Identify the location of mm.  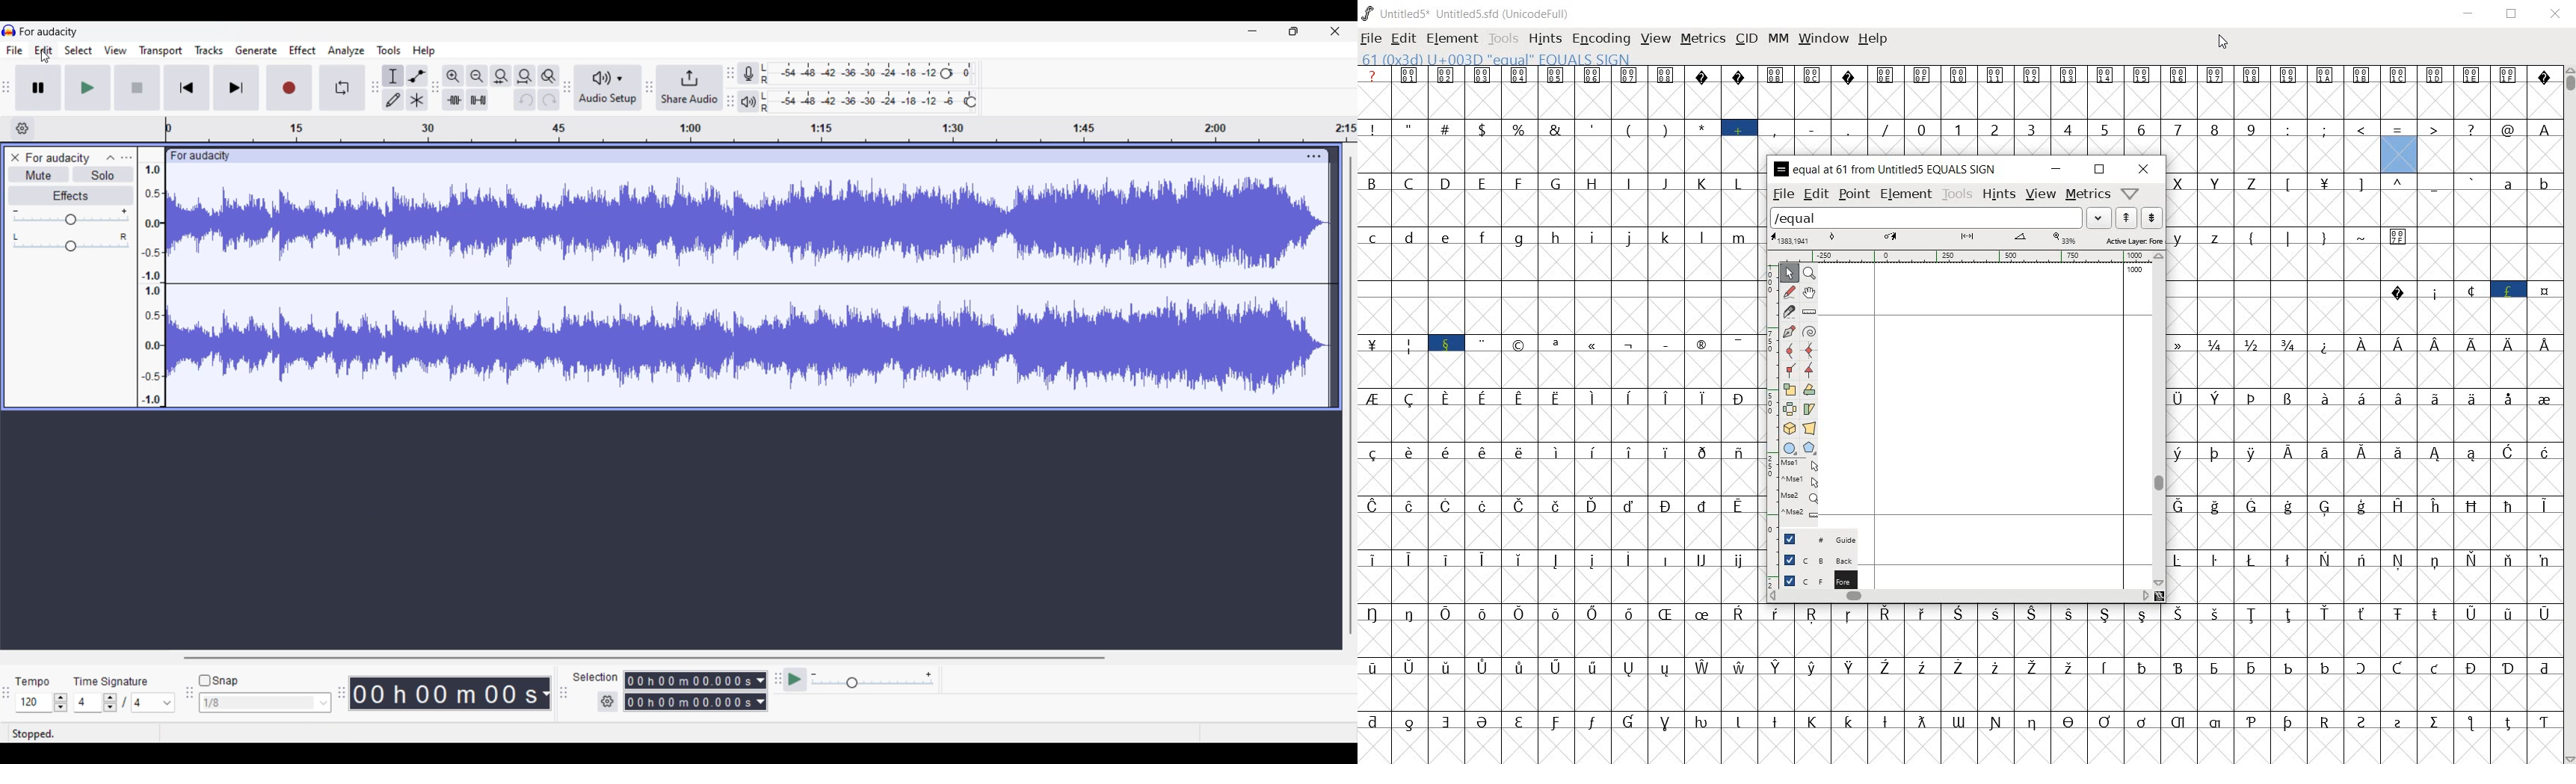
(1778, 40).